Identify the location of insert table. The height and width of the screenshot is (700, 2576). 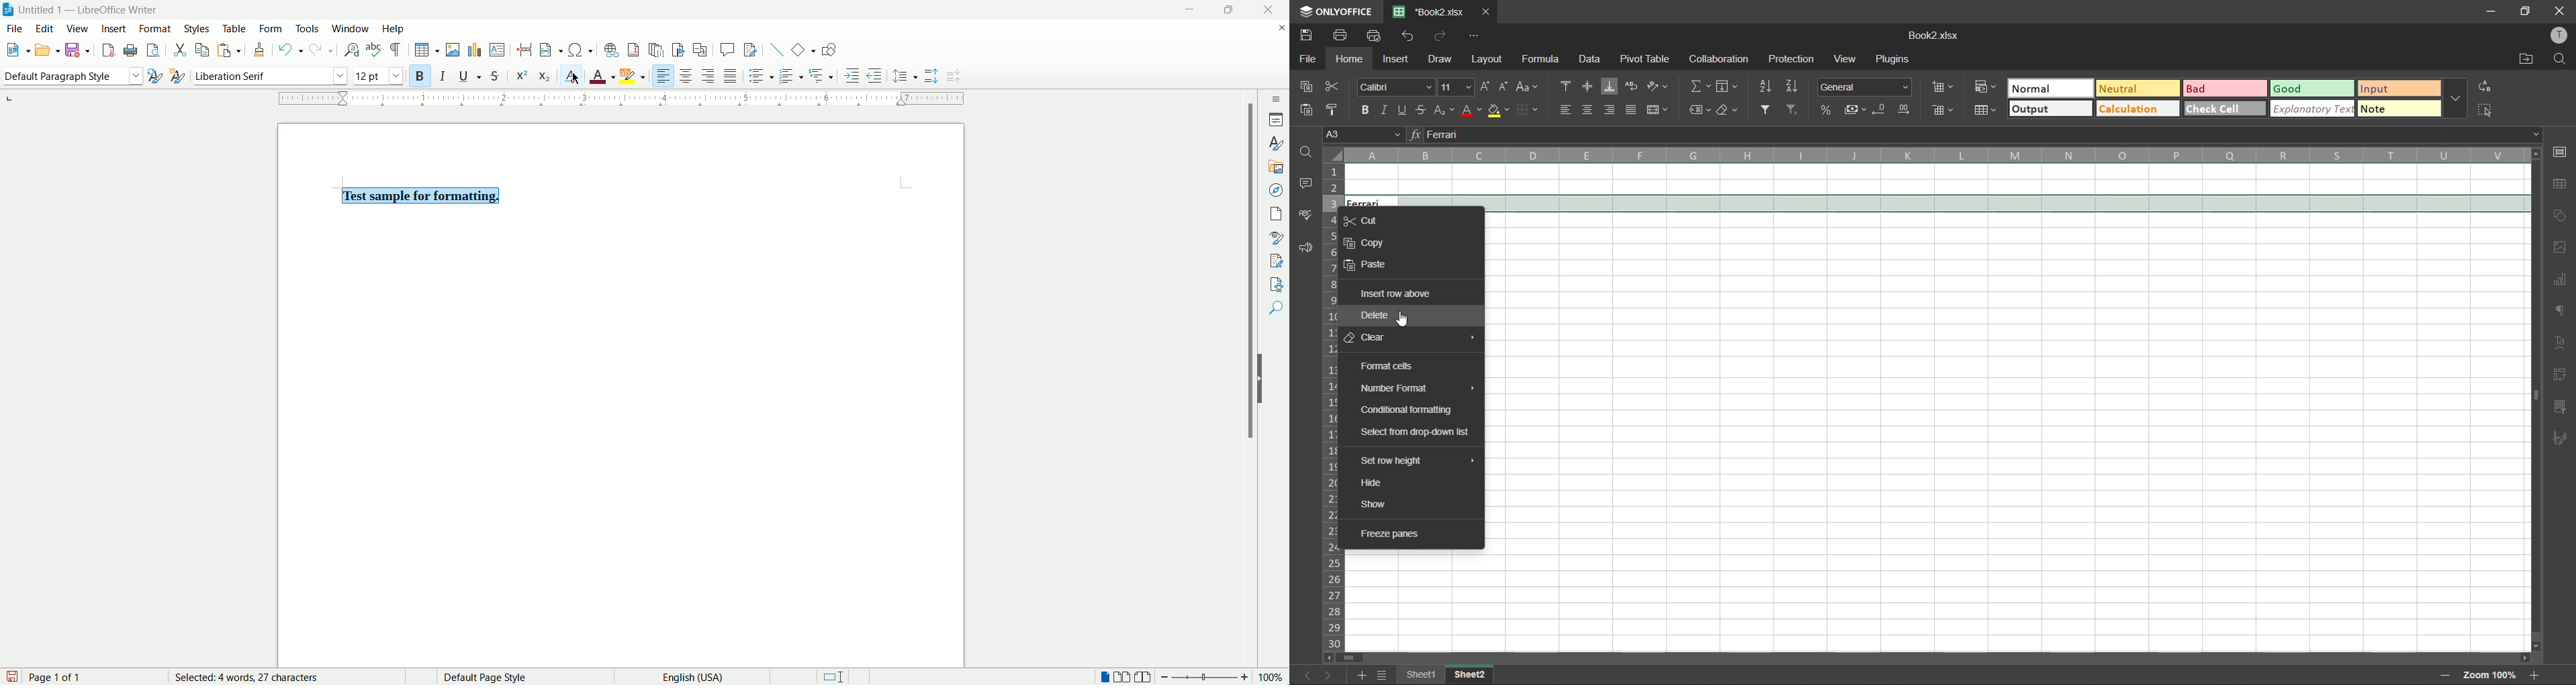
(424, 50).